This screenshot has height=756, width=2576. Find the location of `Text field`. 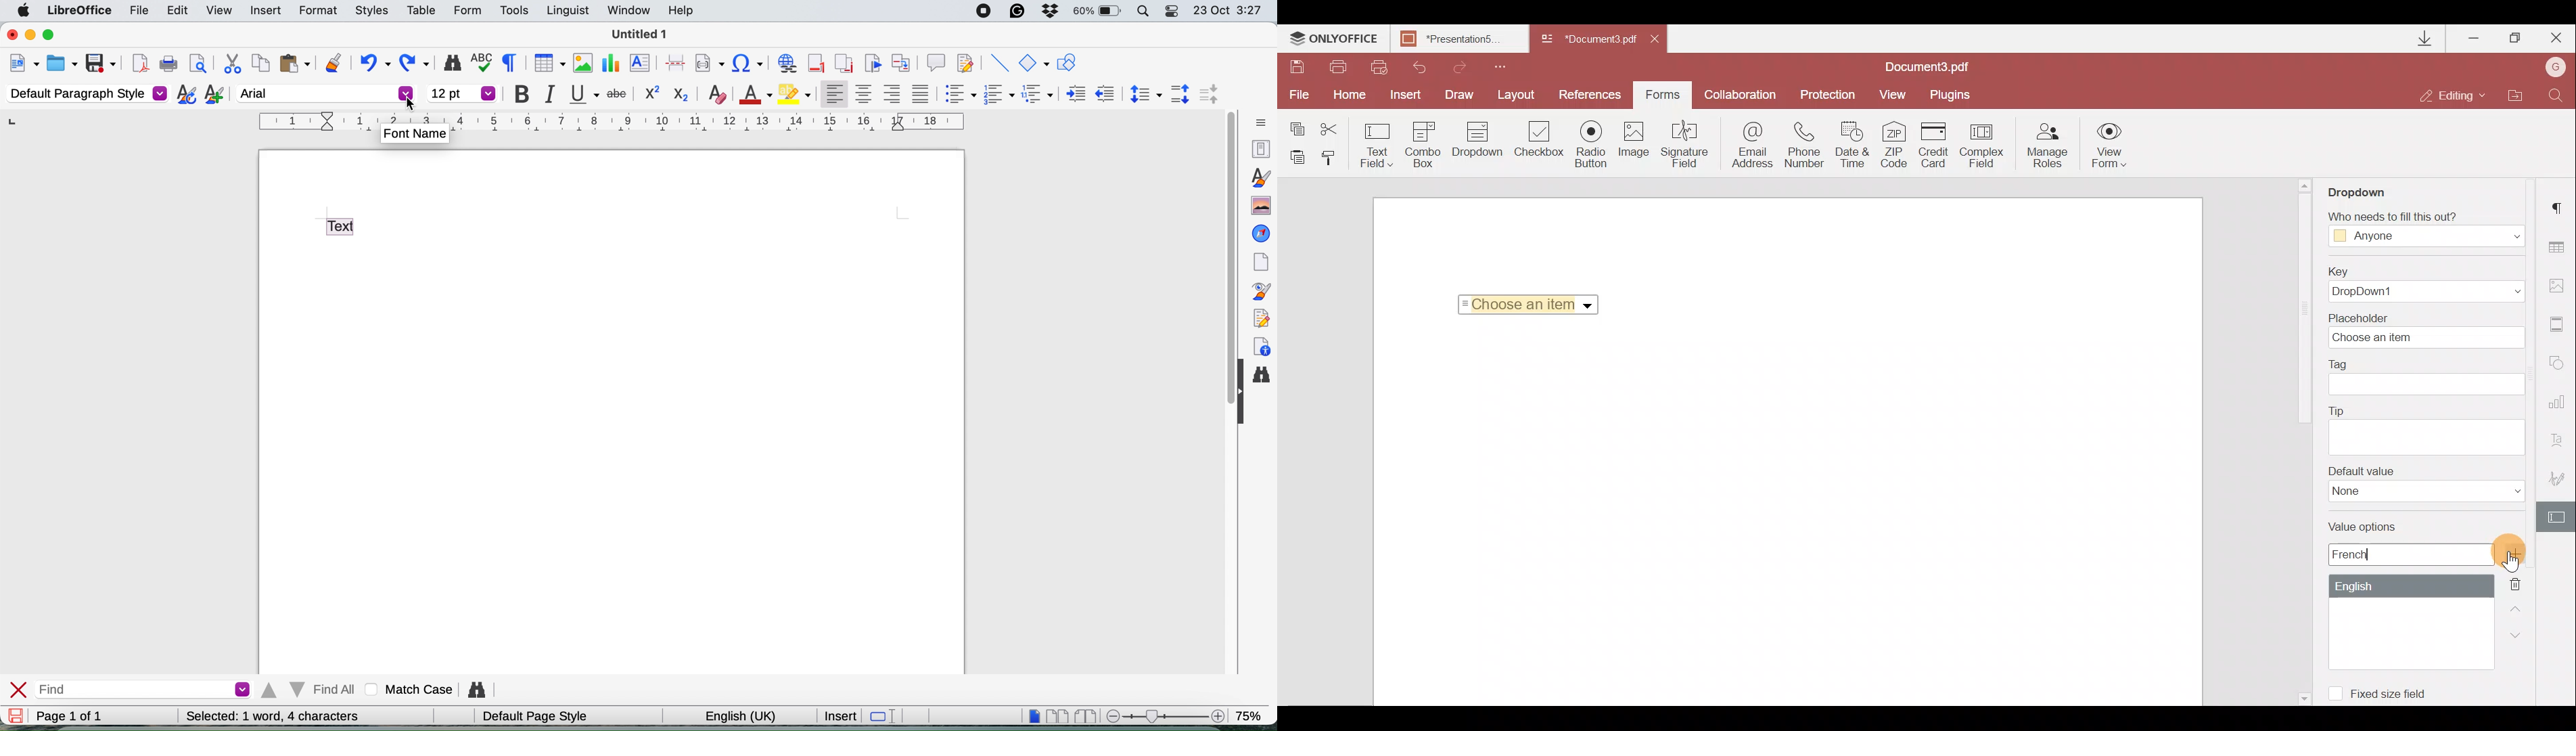

Text field is located at coordinates (1377, 145).